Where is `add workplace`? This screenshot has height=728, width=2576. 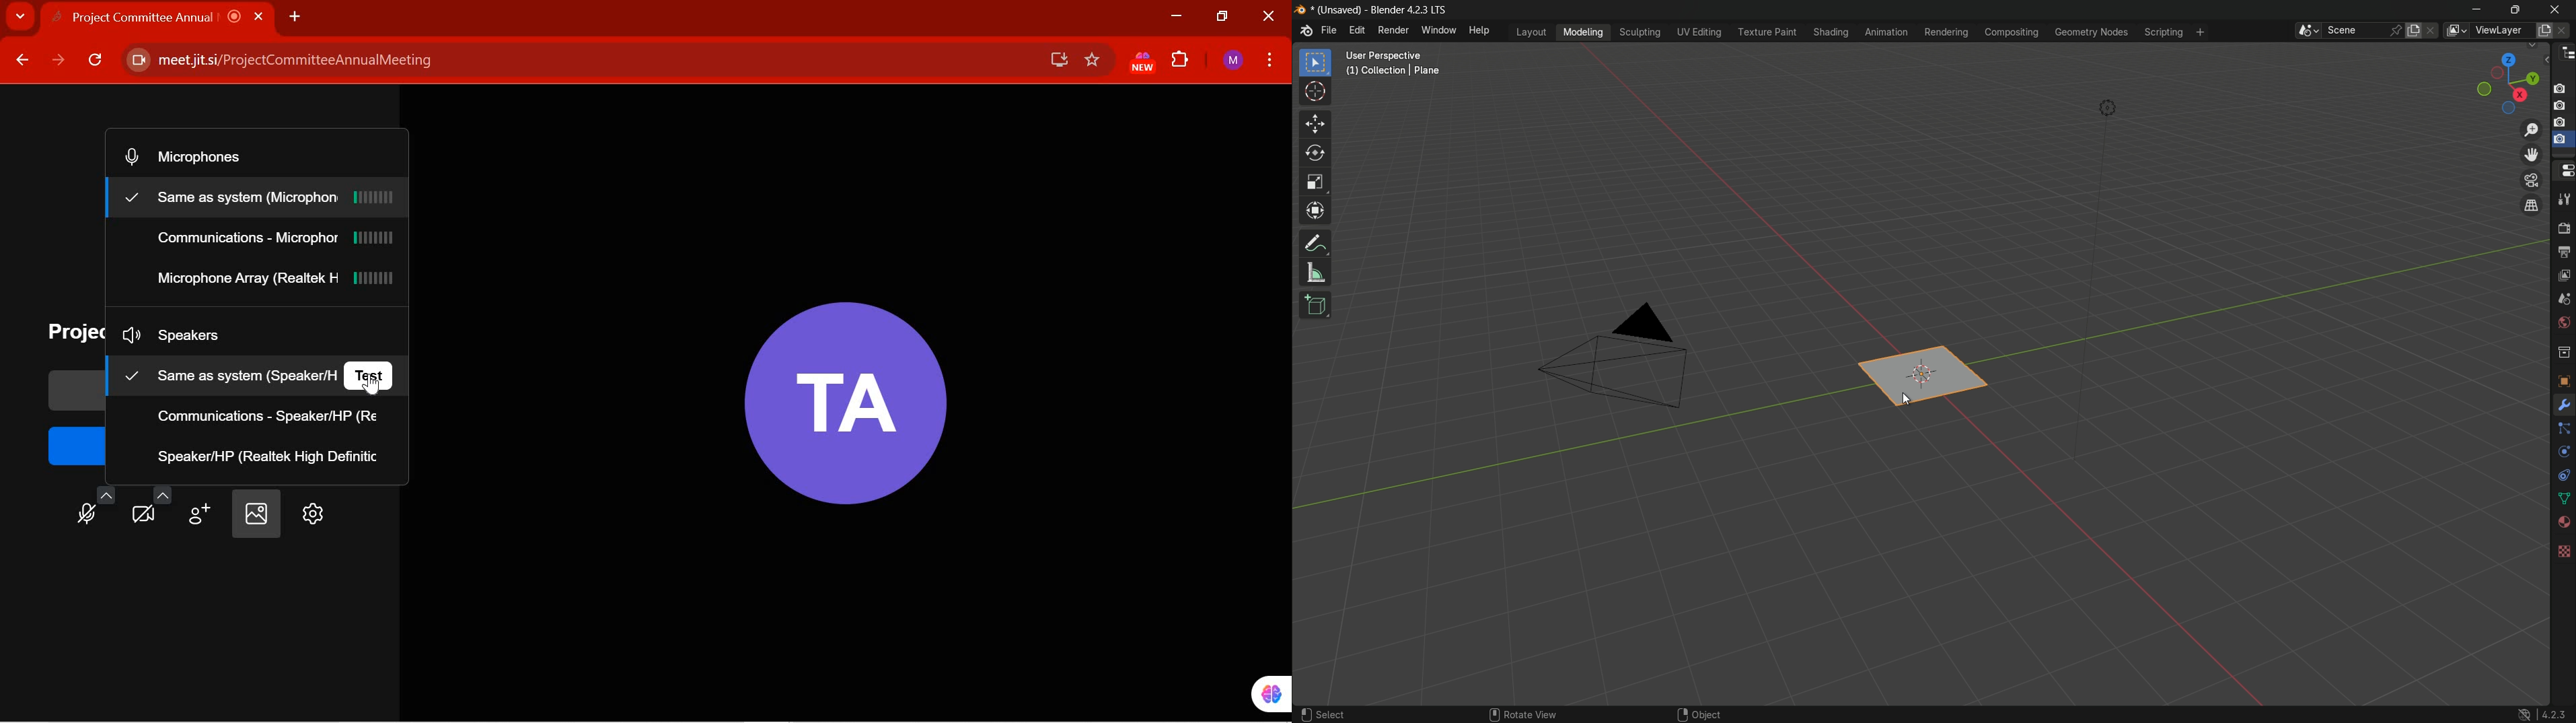 add workplace is located at coordinates (2200, 31).